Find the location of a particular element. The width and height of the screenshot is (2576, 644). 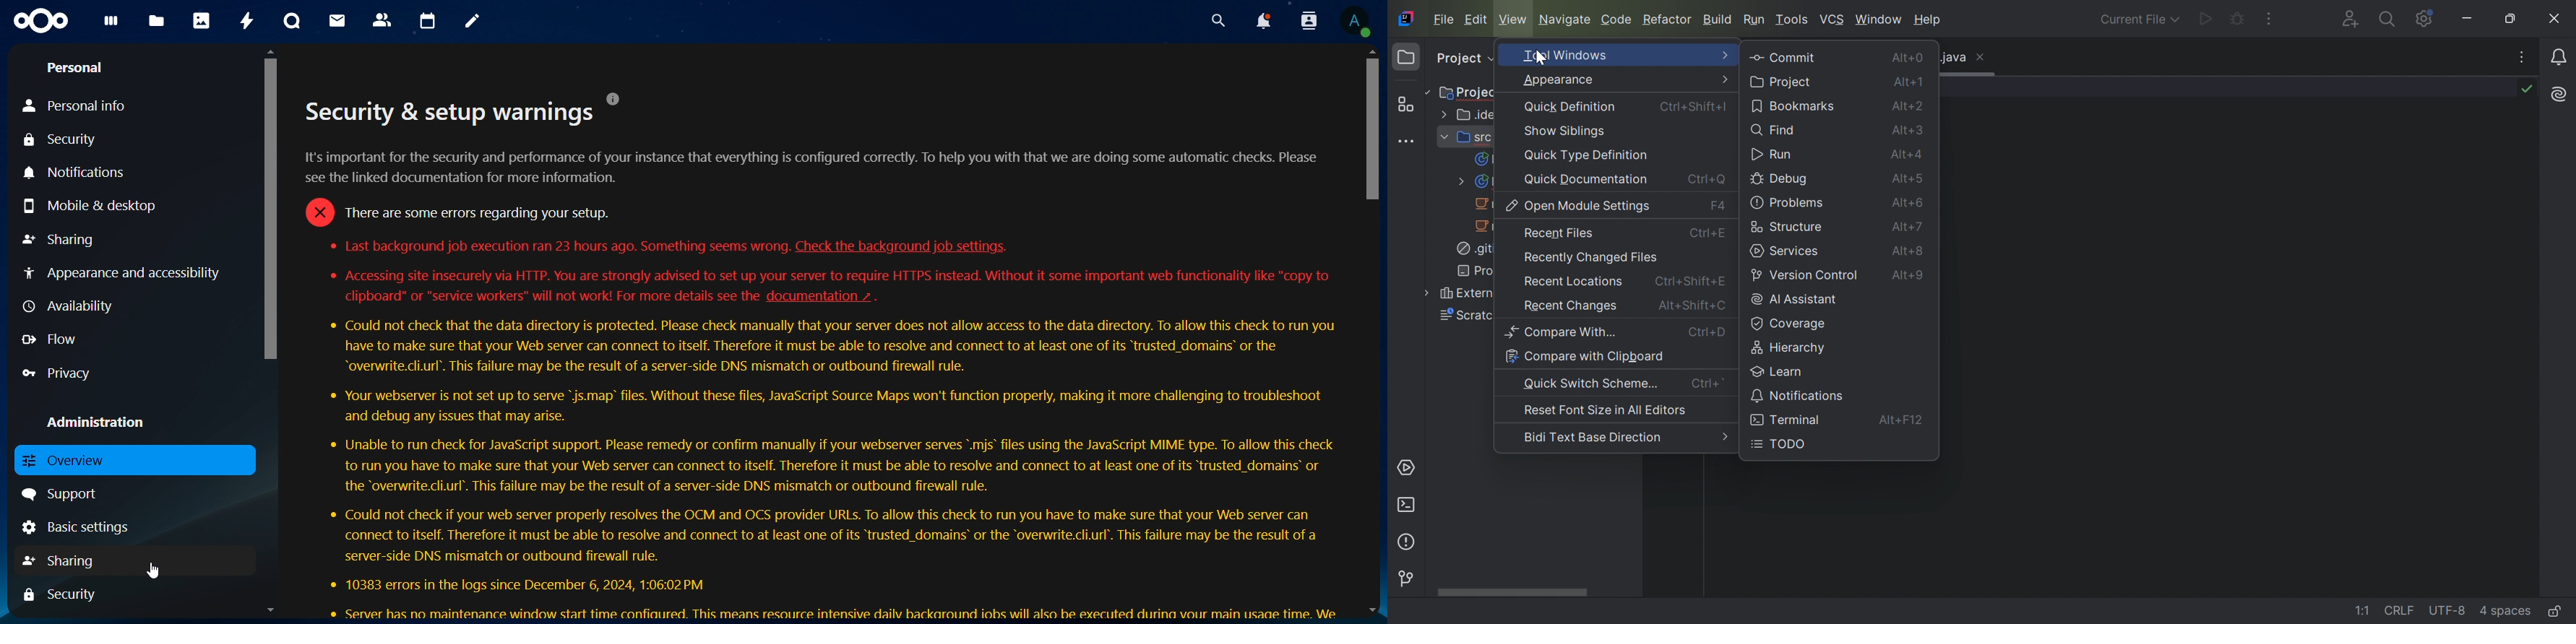

More actions is located at coordinates (2270, 18).